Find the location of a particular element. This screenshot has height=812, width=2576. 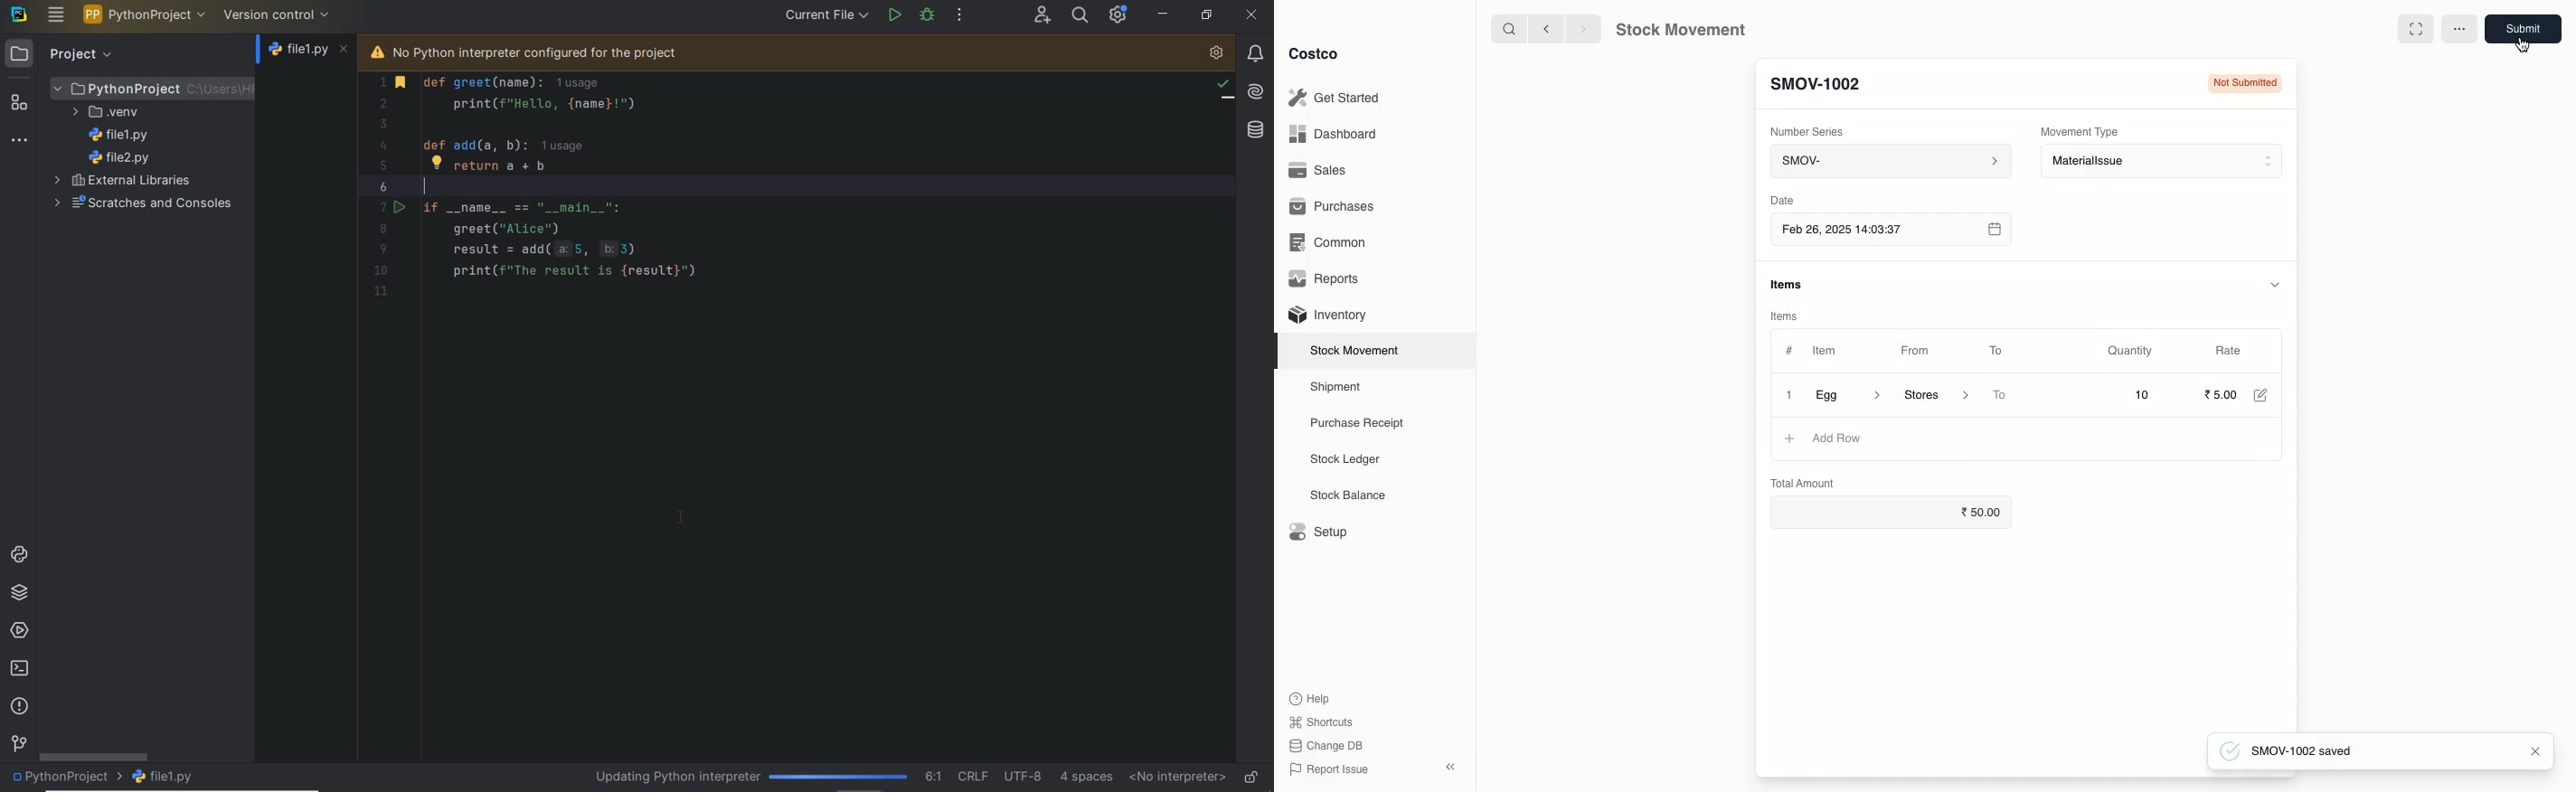

database is located at coordinates (1250, 130).